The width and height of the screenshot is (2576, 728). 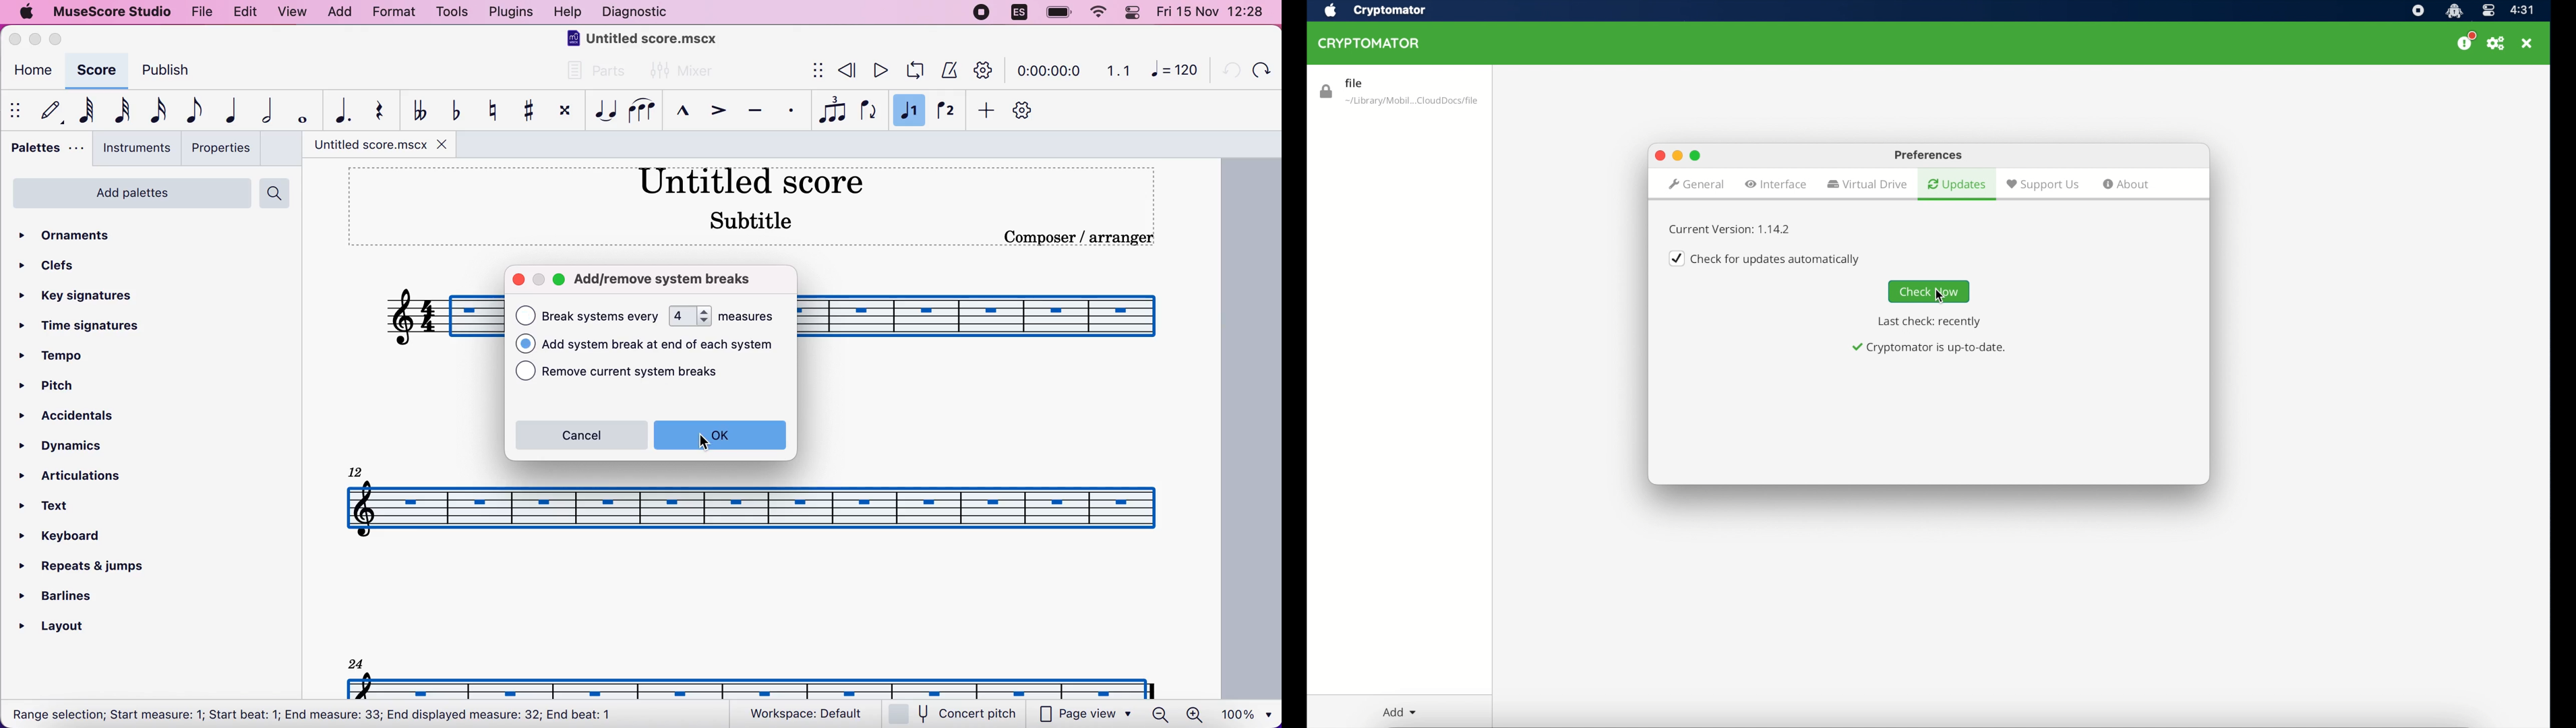 I want to click on toggle flat, so click(x=454, y=110).